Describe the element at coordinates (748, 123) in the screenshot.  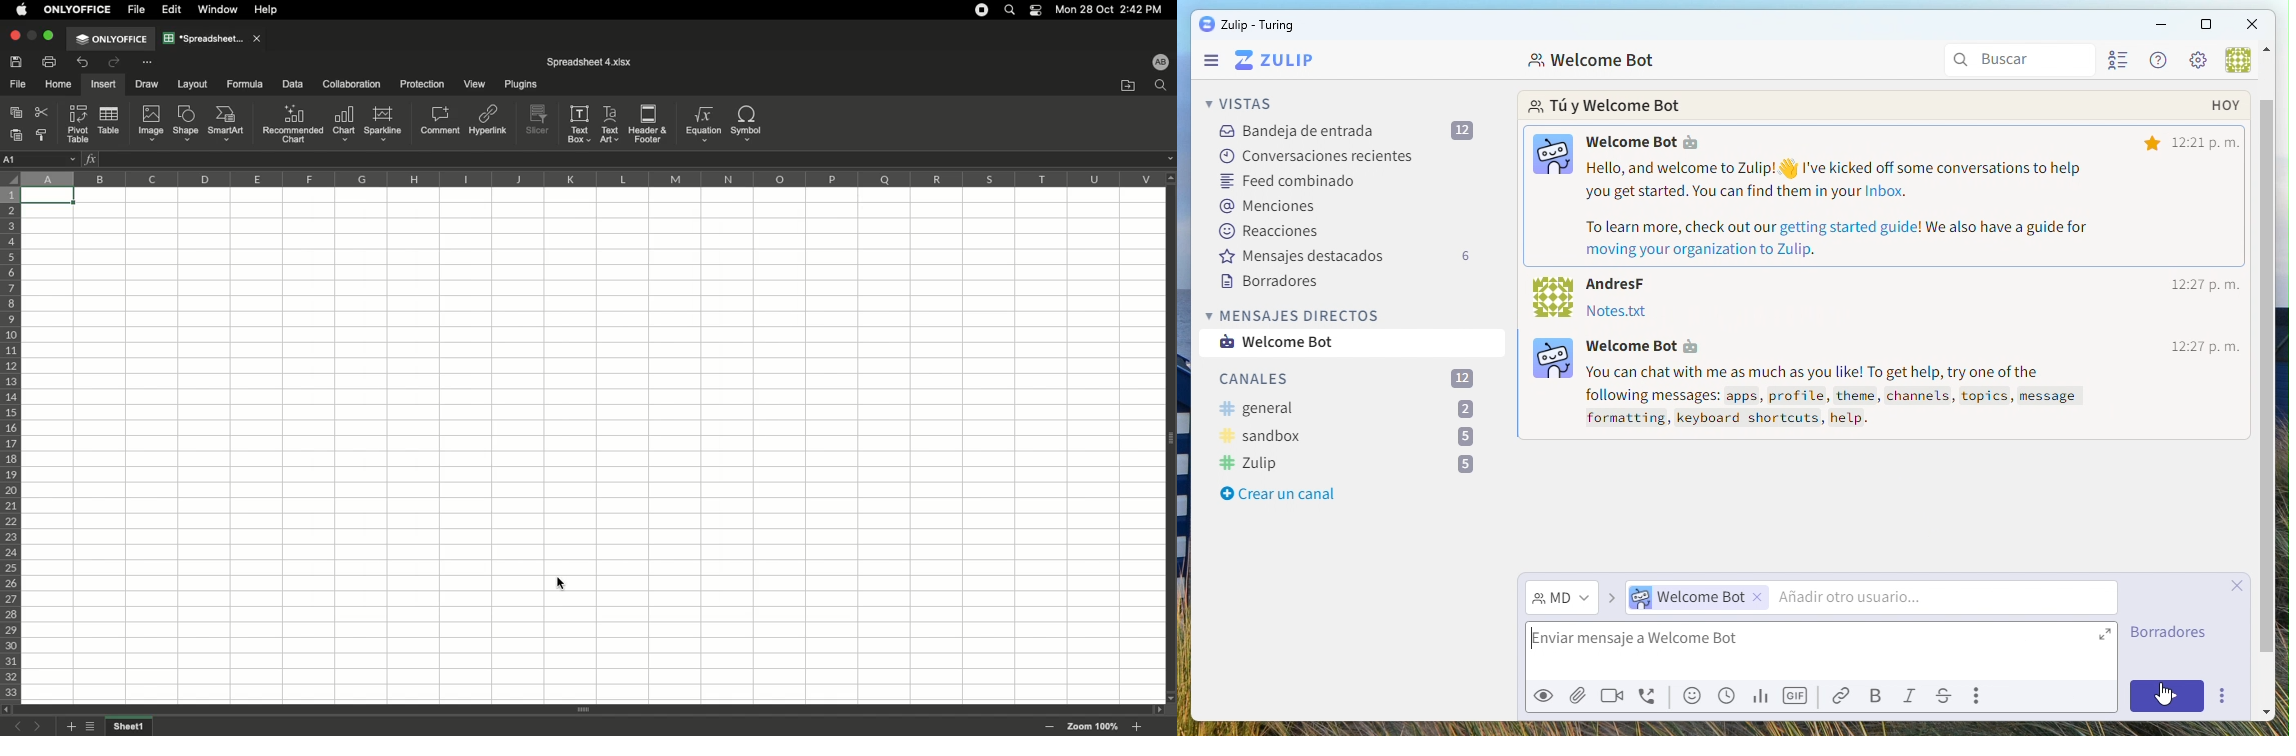
I see `Symbol` at that location.